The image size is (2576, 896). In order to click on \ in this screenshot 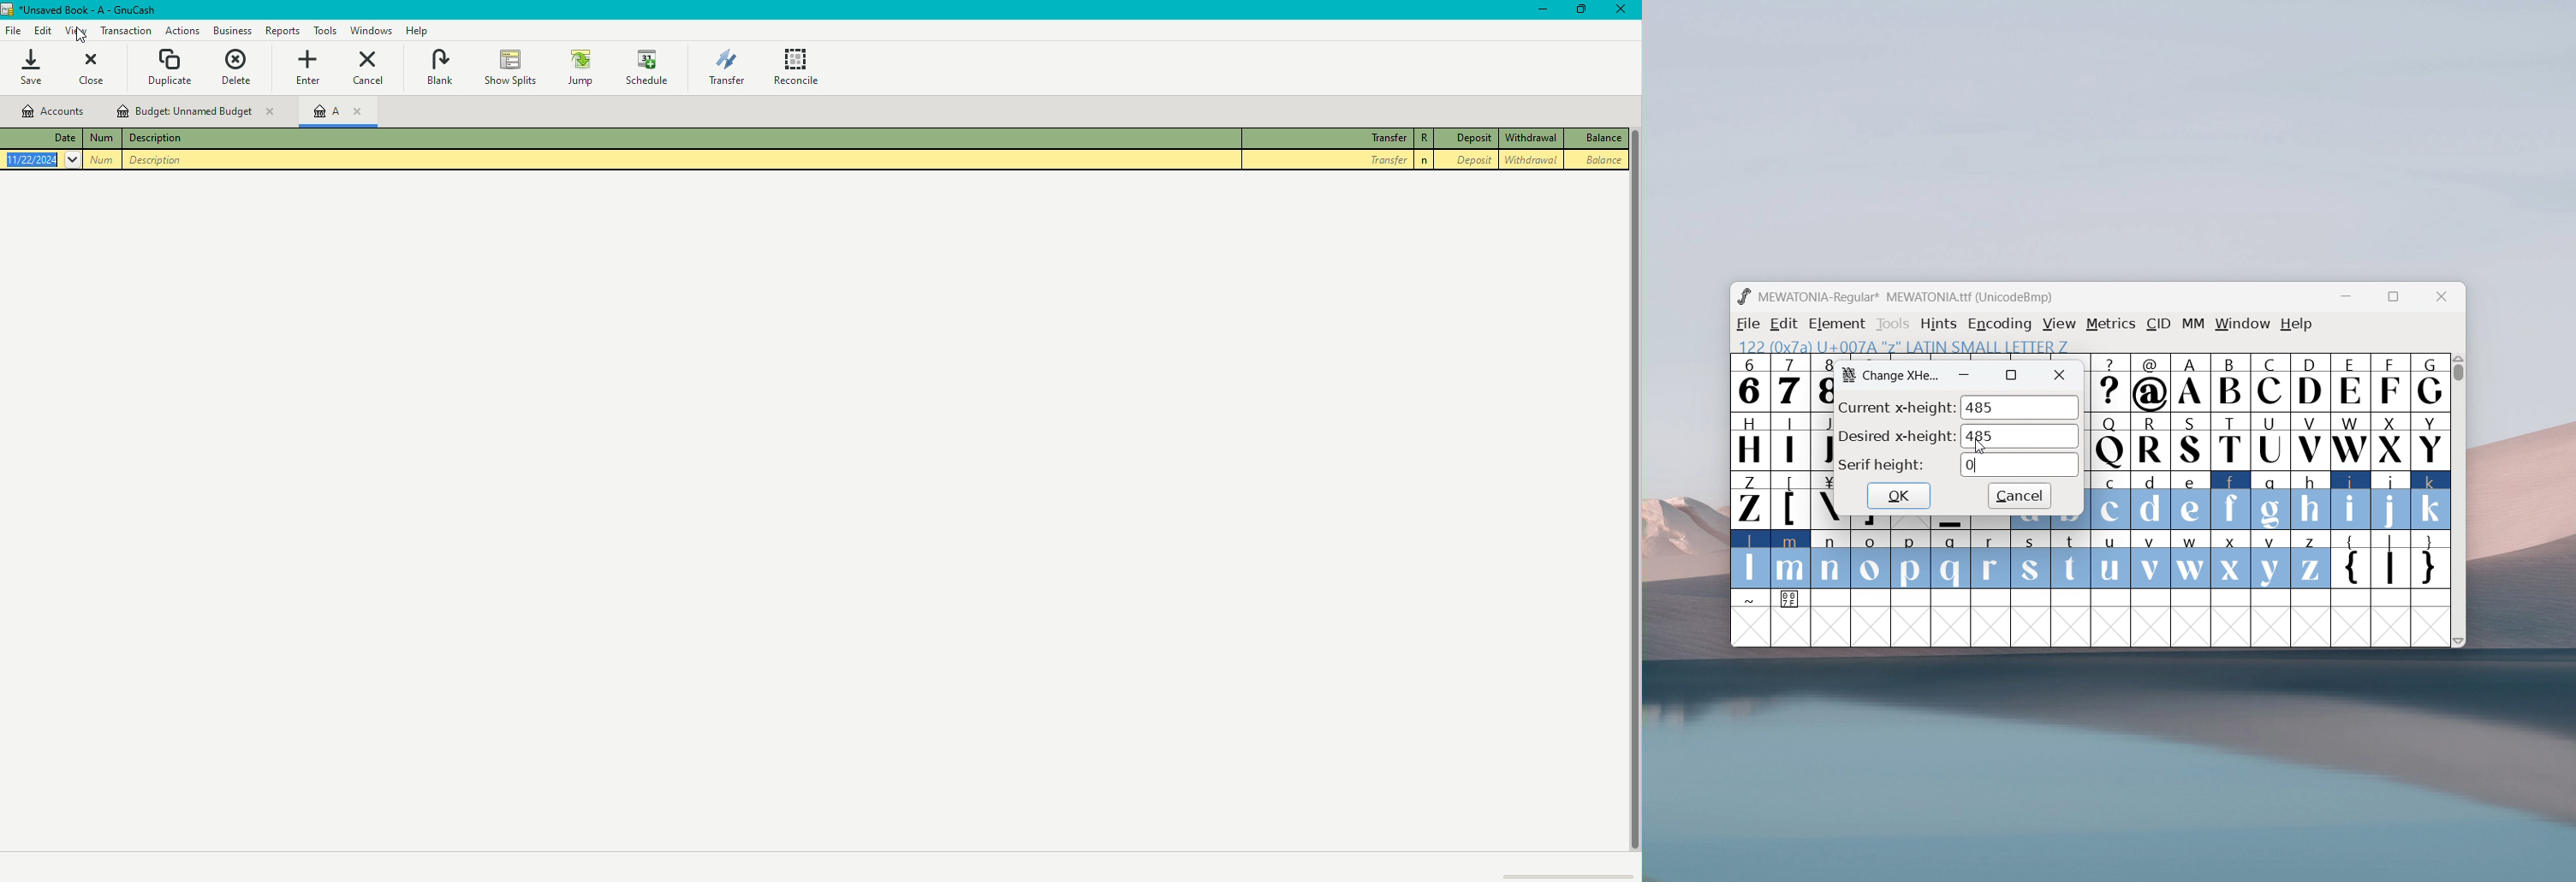, I will do `click(1823, 501)`.